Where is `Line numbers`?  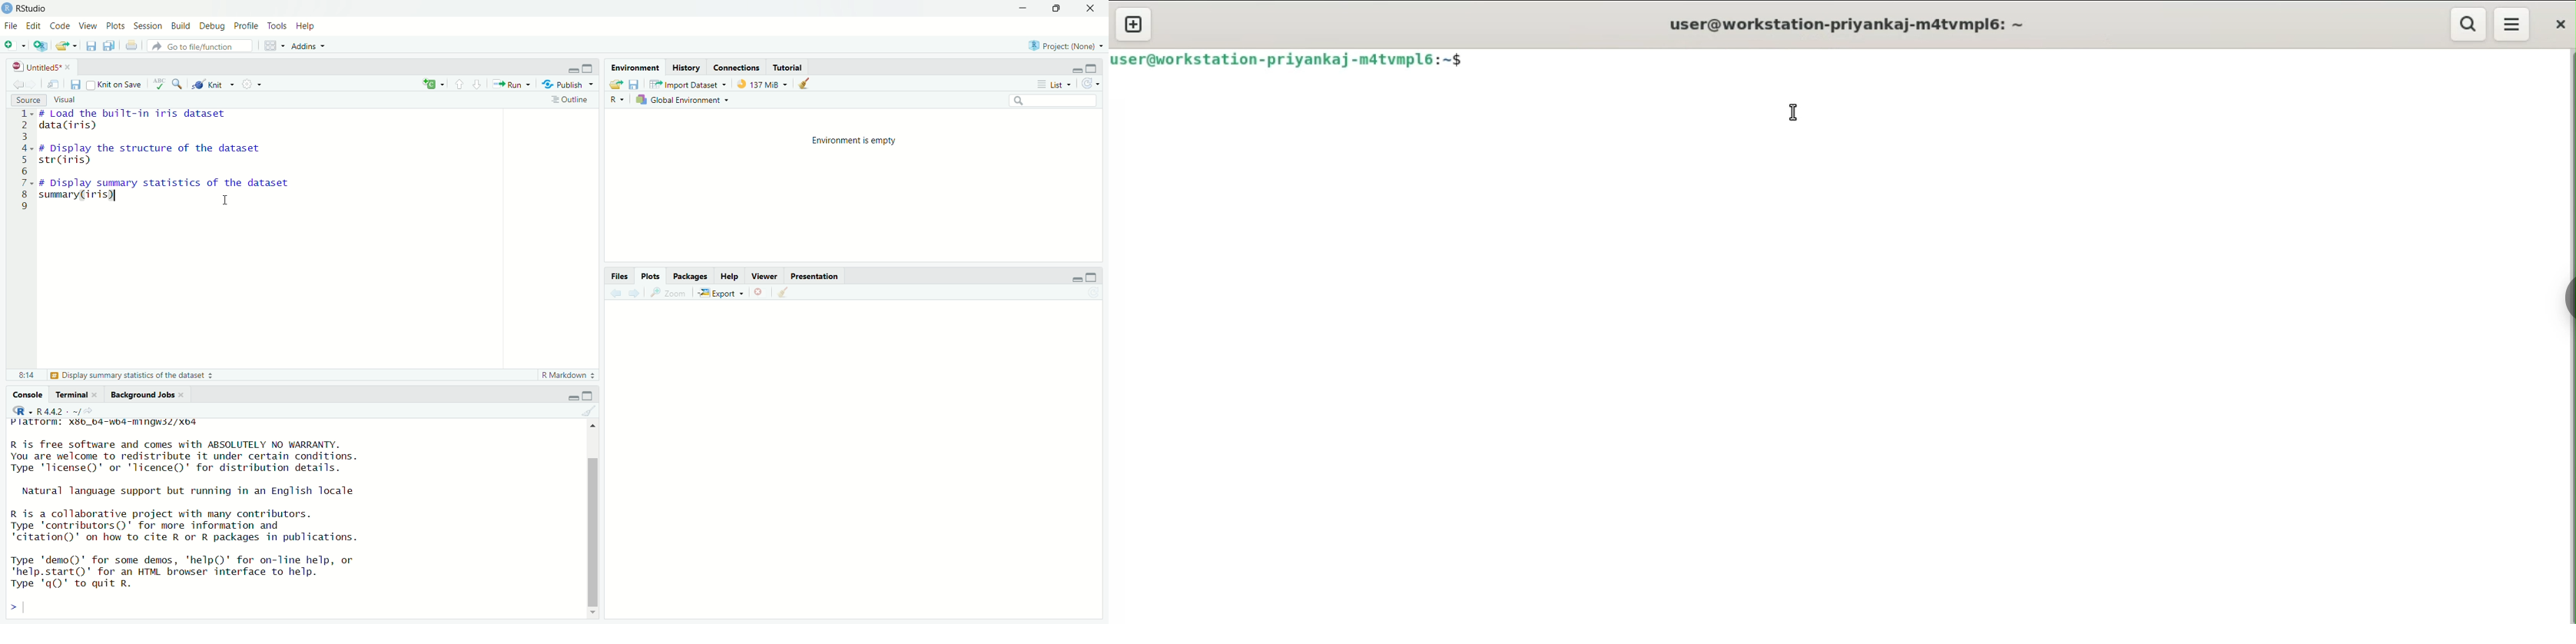
Line numbers is located at coordinates (24, 162).